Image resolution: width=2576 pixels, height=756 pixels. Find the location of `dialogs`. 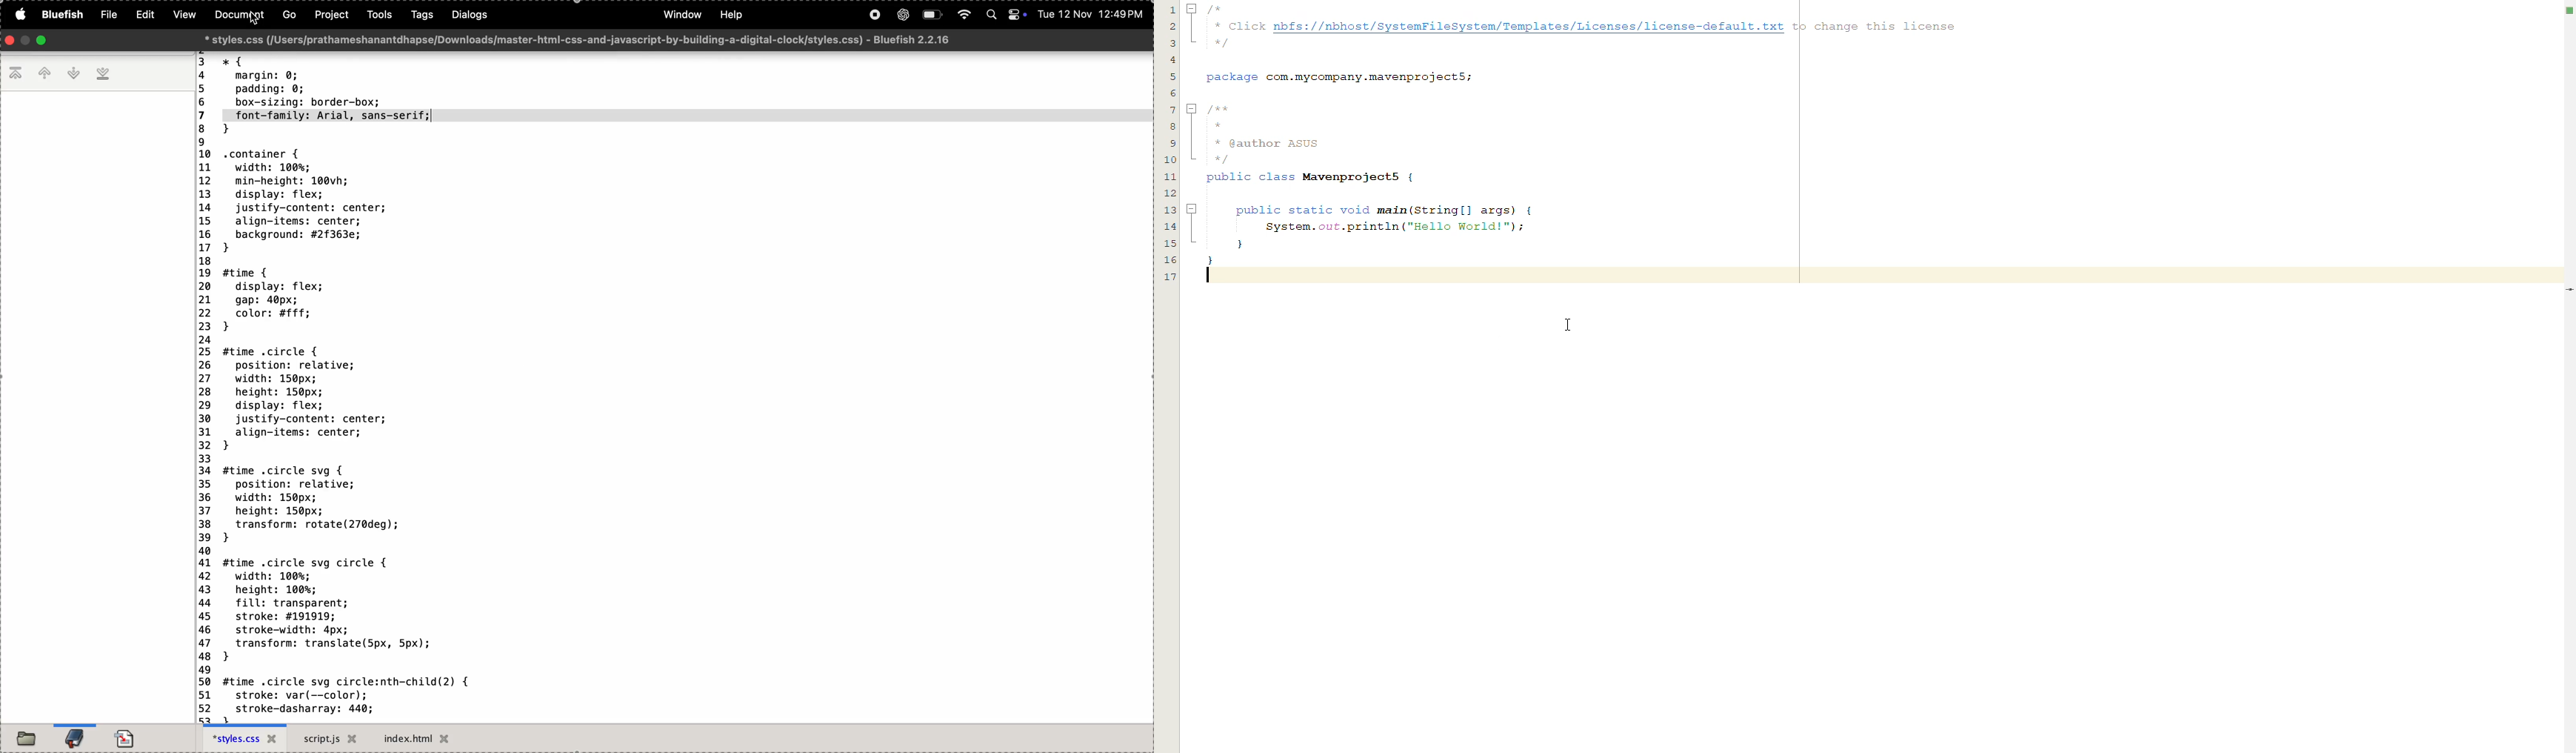

dialogs is located at coordinates (468, 15).